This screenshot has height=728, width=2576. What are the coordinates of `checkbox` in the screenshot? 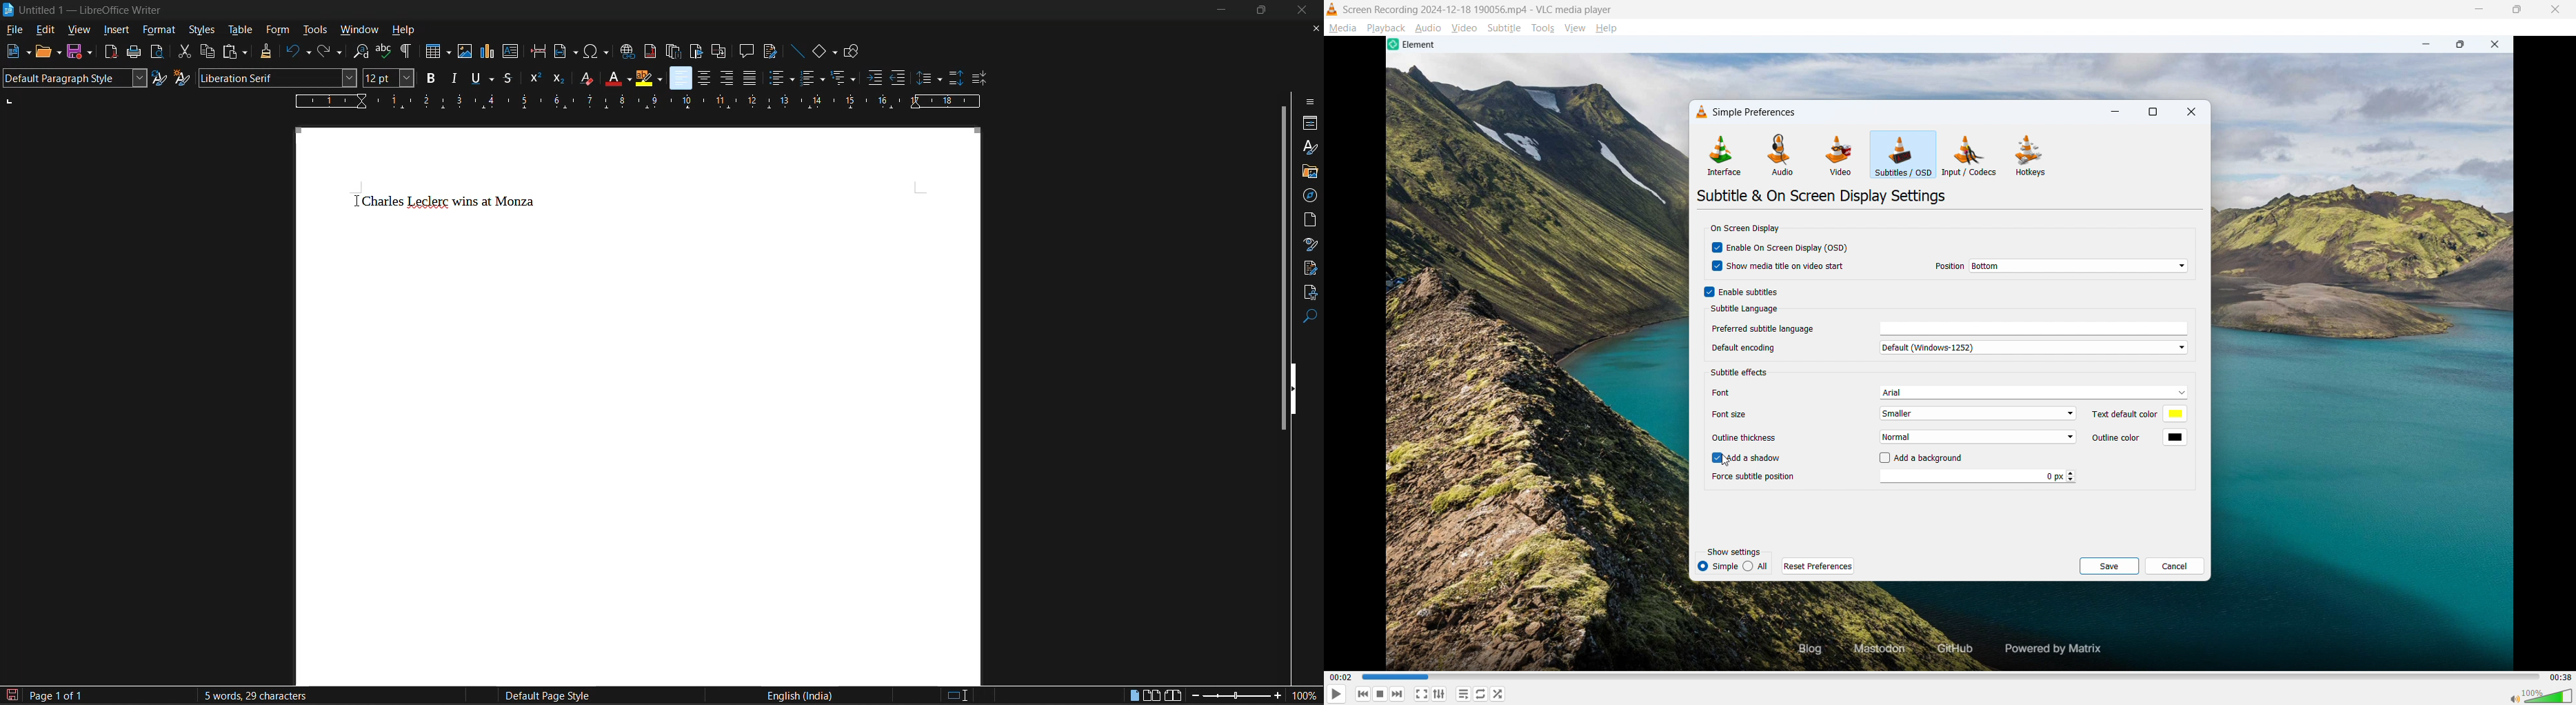 It's located at (1882, 458).